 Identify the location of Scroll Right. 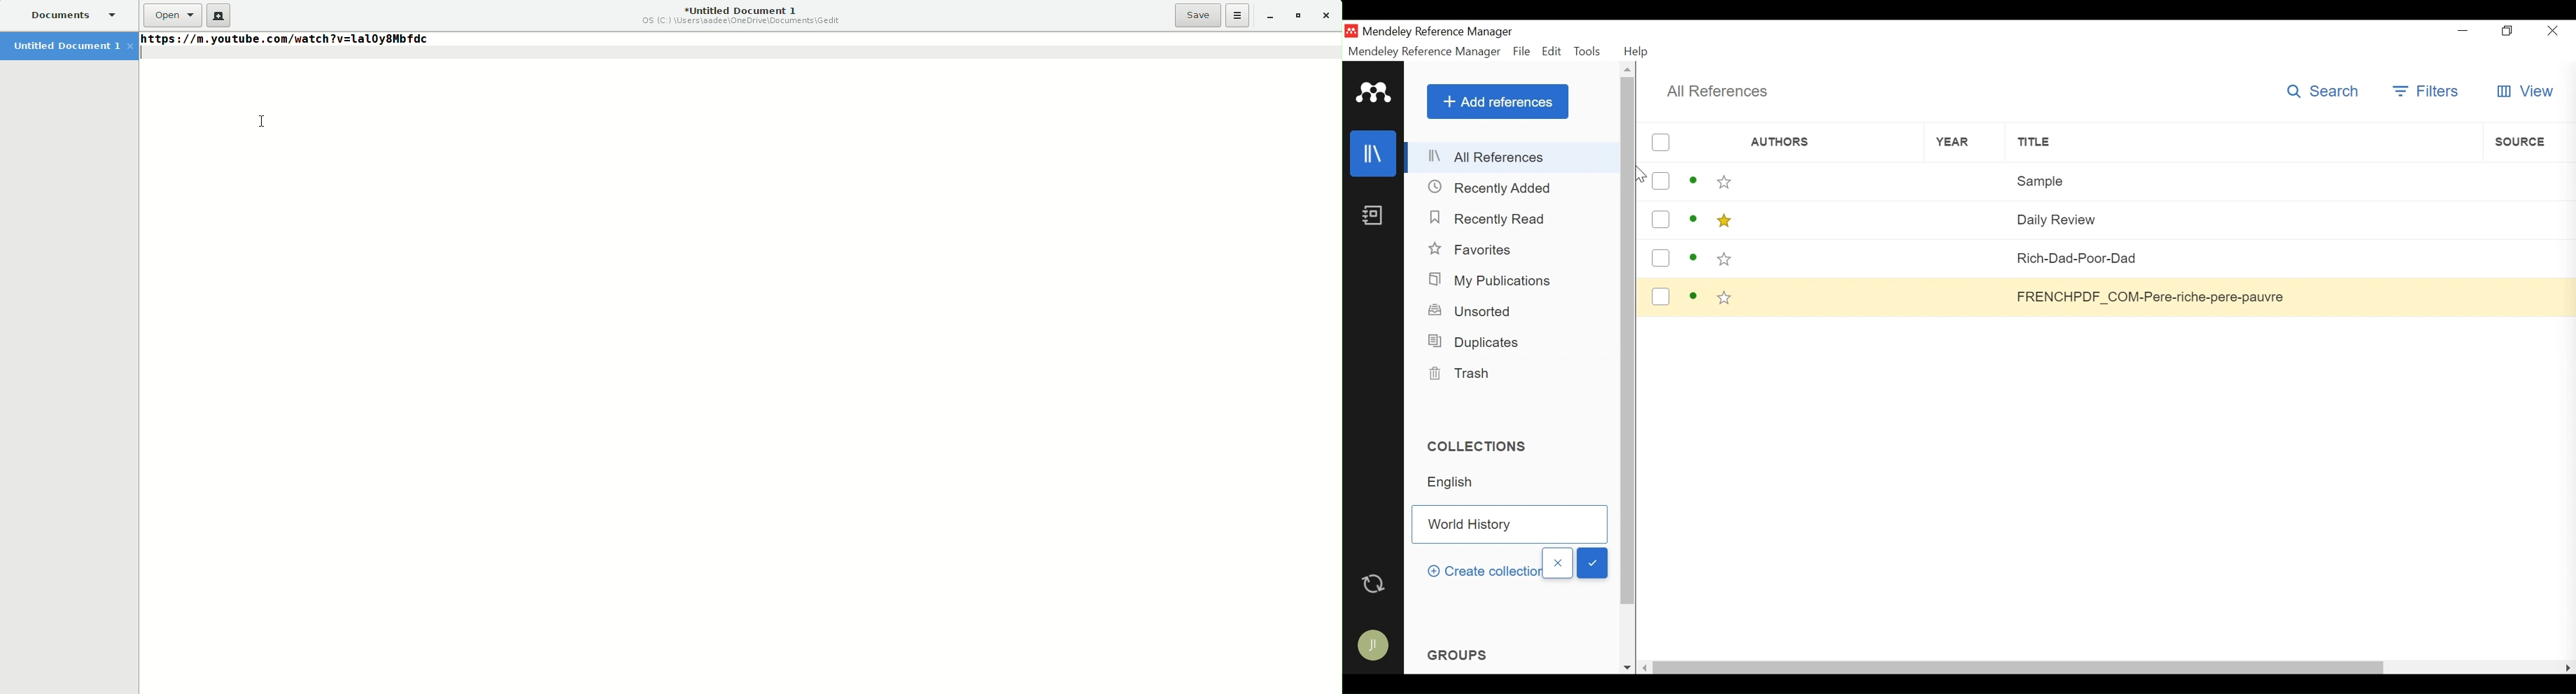
(2569, 667).